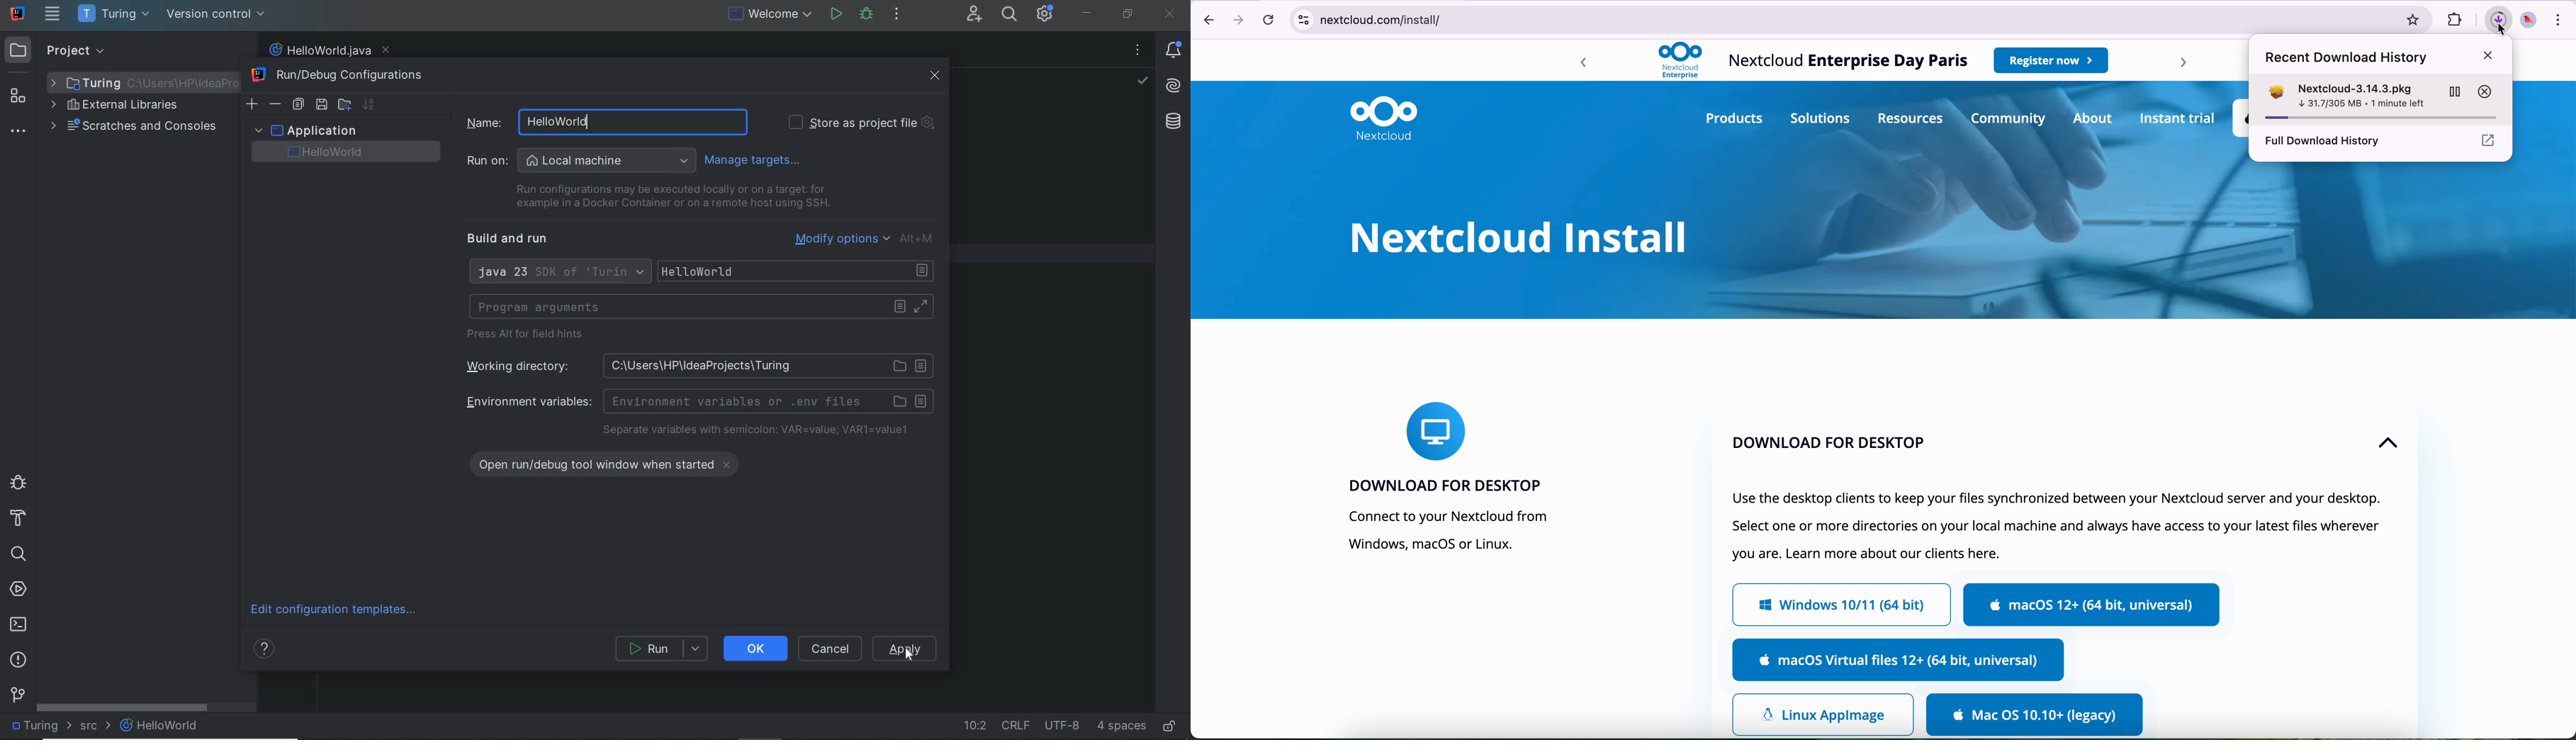  What do you see at coordinates (2530, 18) in the screenshot?
I see `profile` at bounding box center [2530, 18].